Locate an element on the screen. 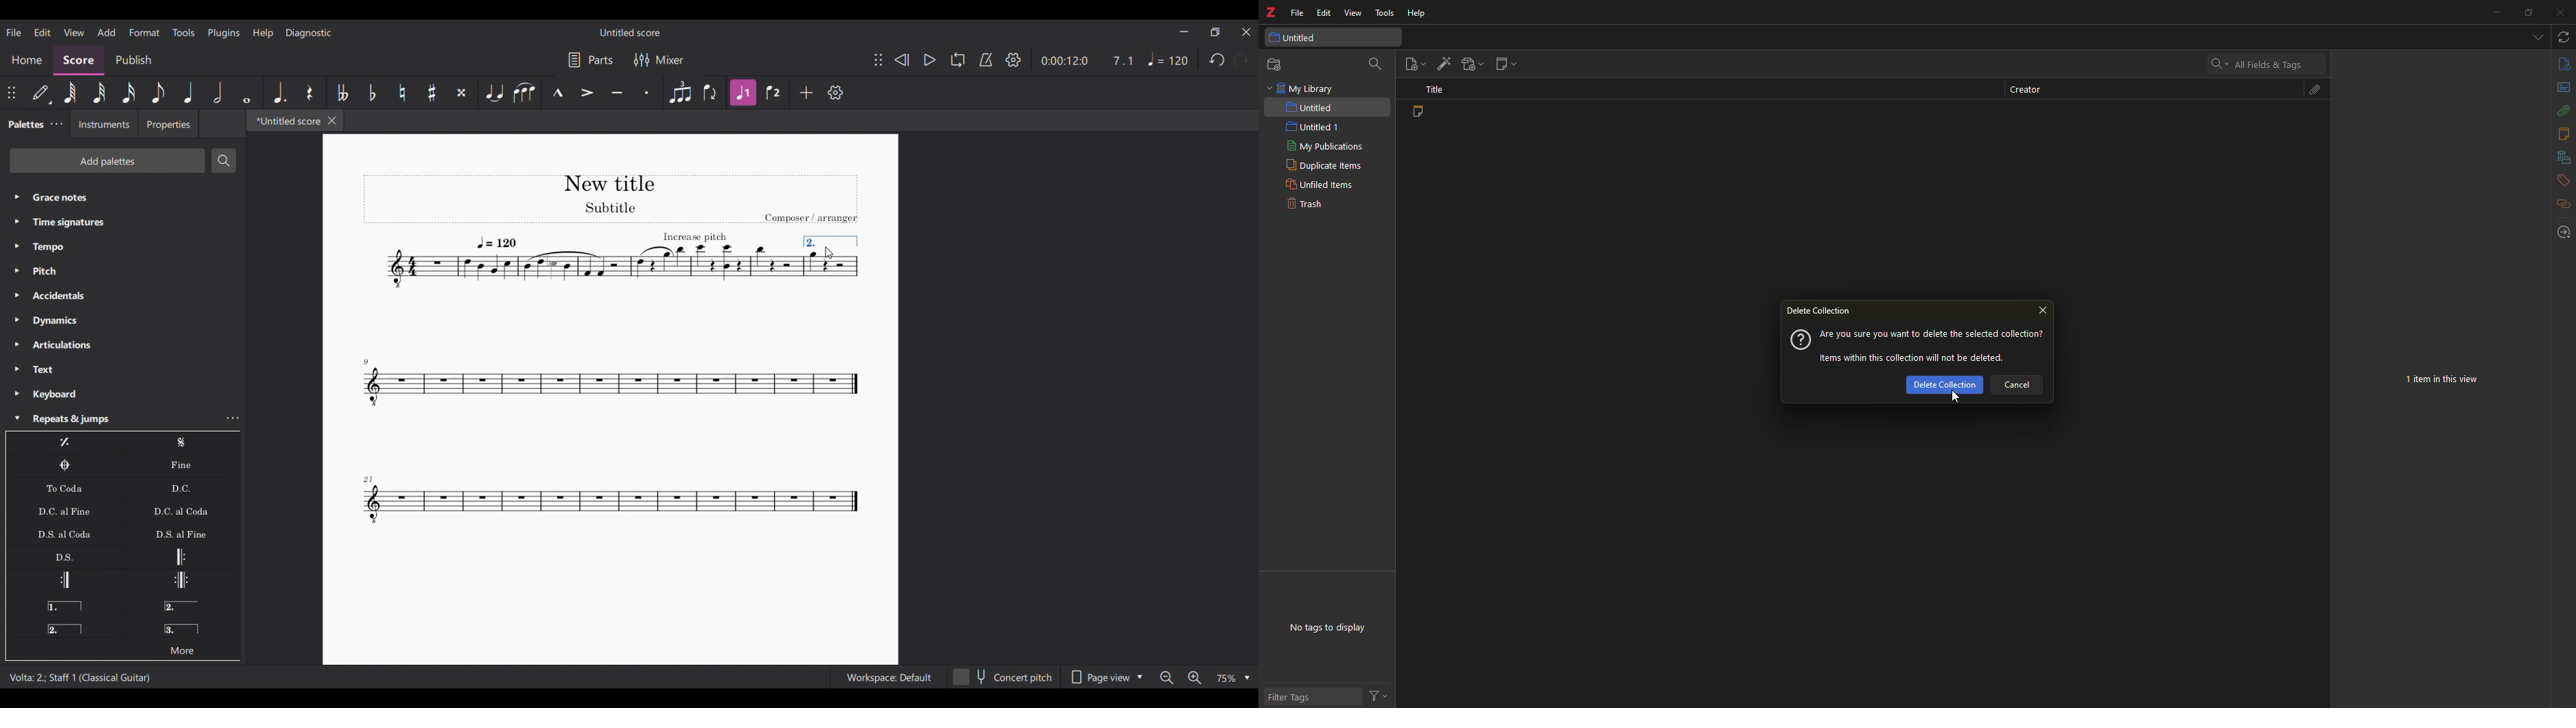  attach is located at coordinates (2317, 92).